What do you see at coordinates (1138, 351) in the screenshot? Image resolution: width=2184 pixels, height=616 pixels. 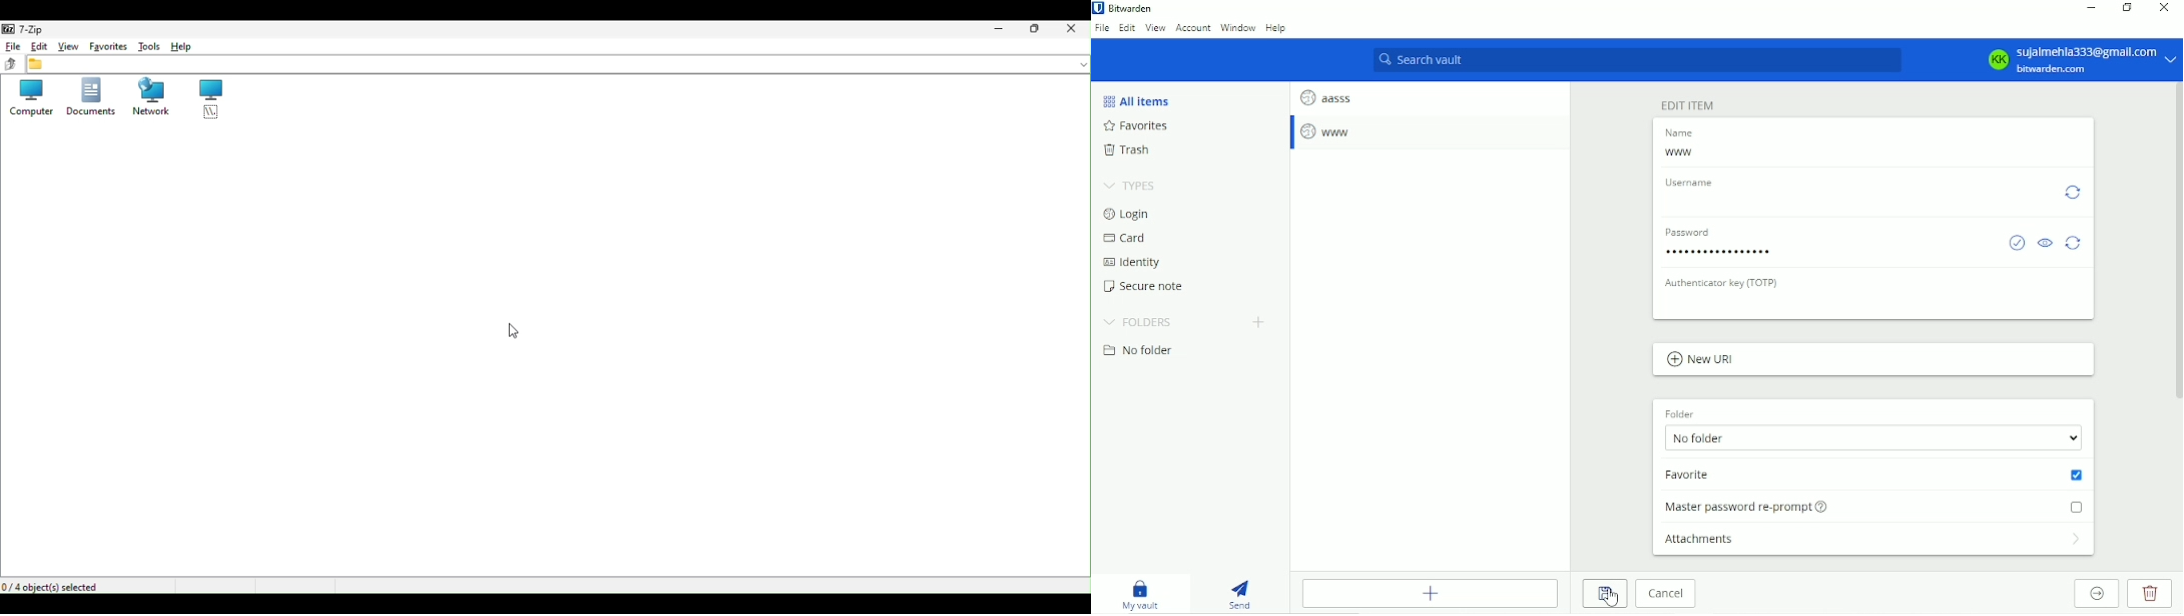 I see `No folder` at bounding box center [1138, 351].